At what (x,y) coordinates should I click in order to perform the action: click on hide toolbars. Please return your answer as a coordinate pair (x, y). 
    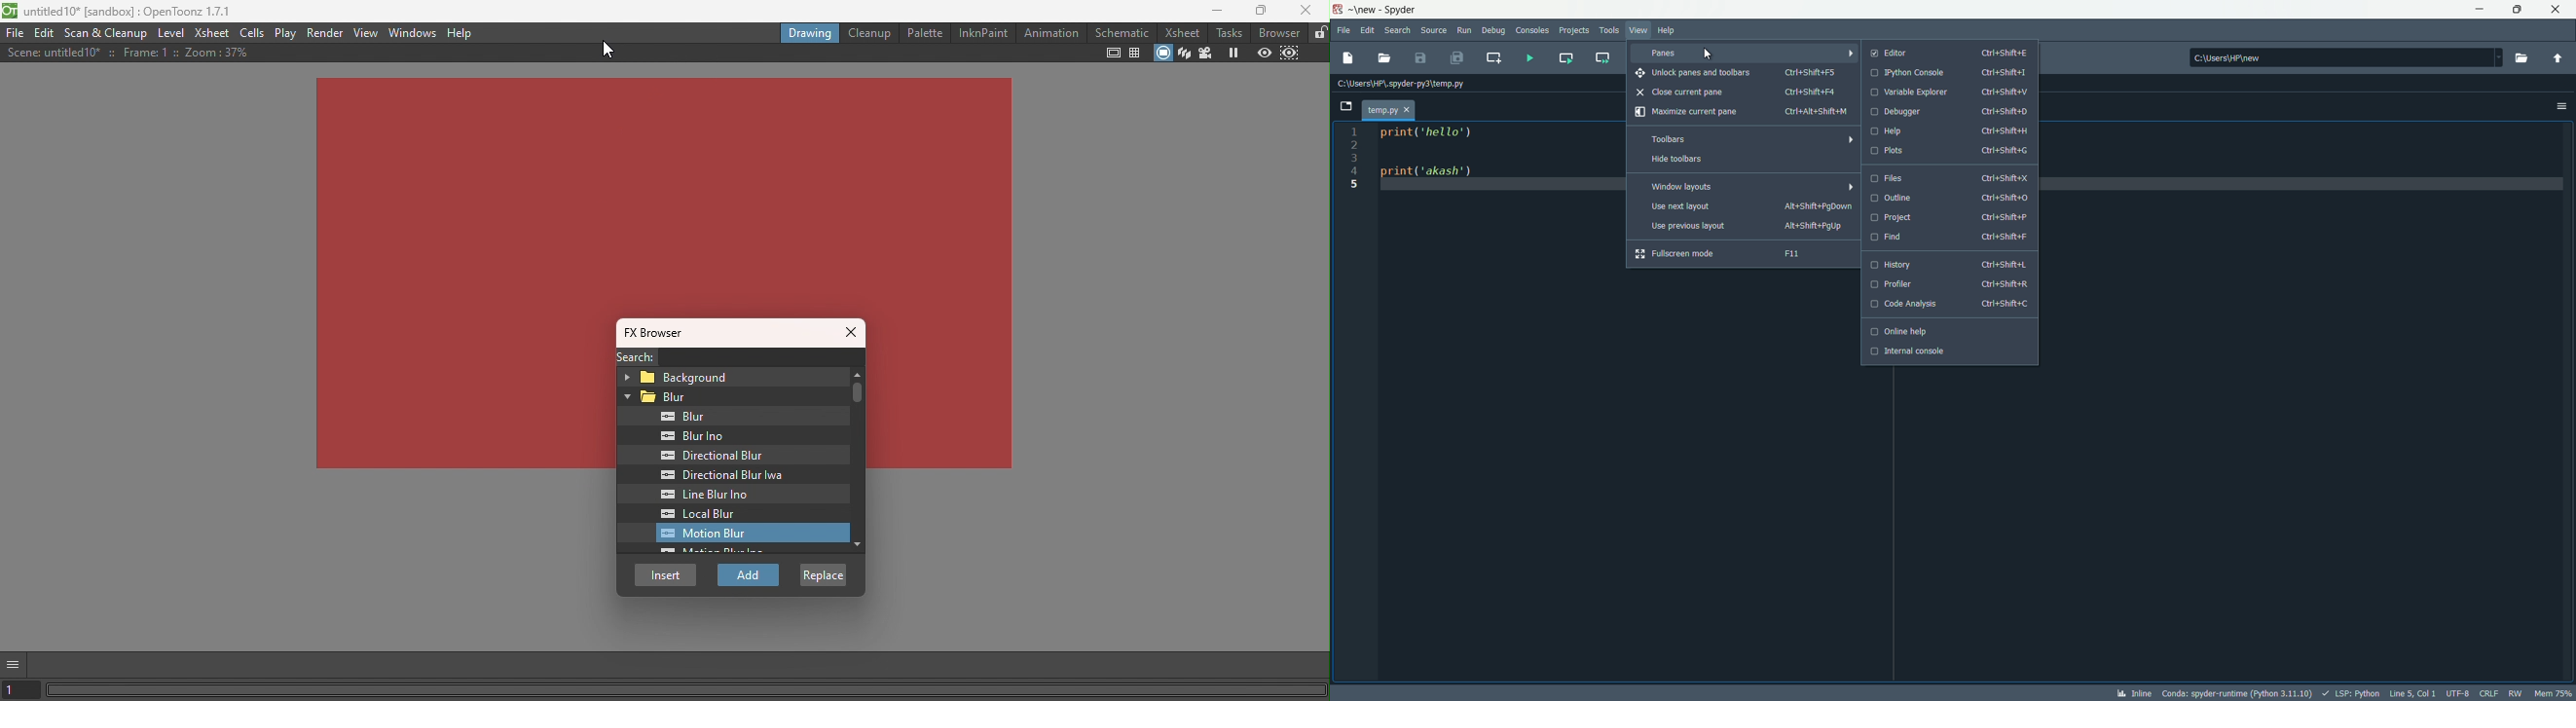
    Looking at the image, I should click on (1741, 160).